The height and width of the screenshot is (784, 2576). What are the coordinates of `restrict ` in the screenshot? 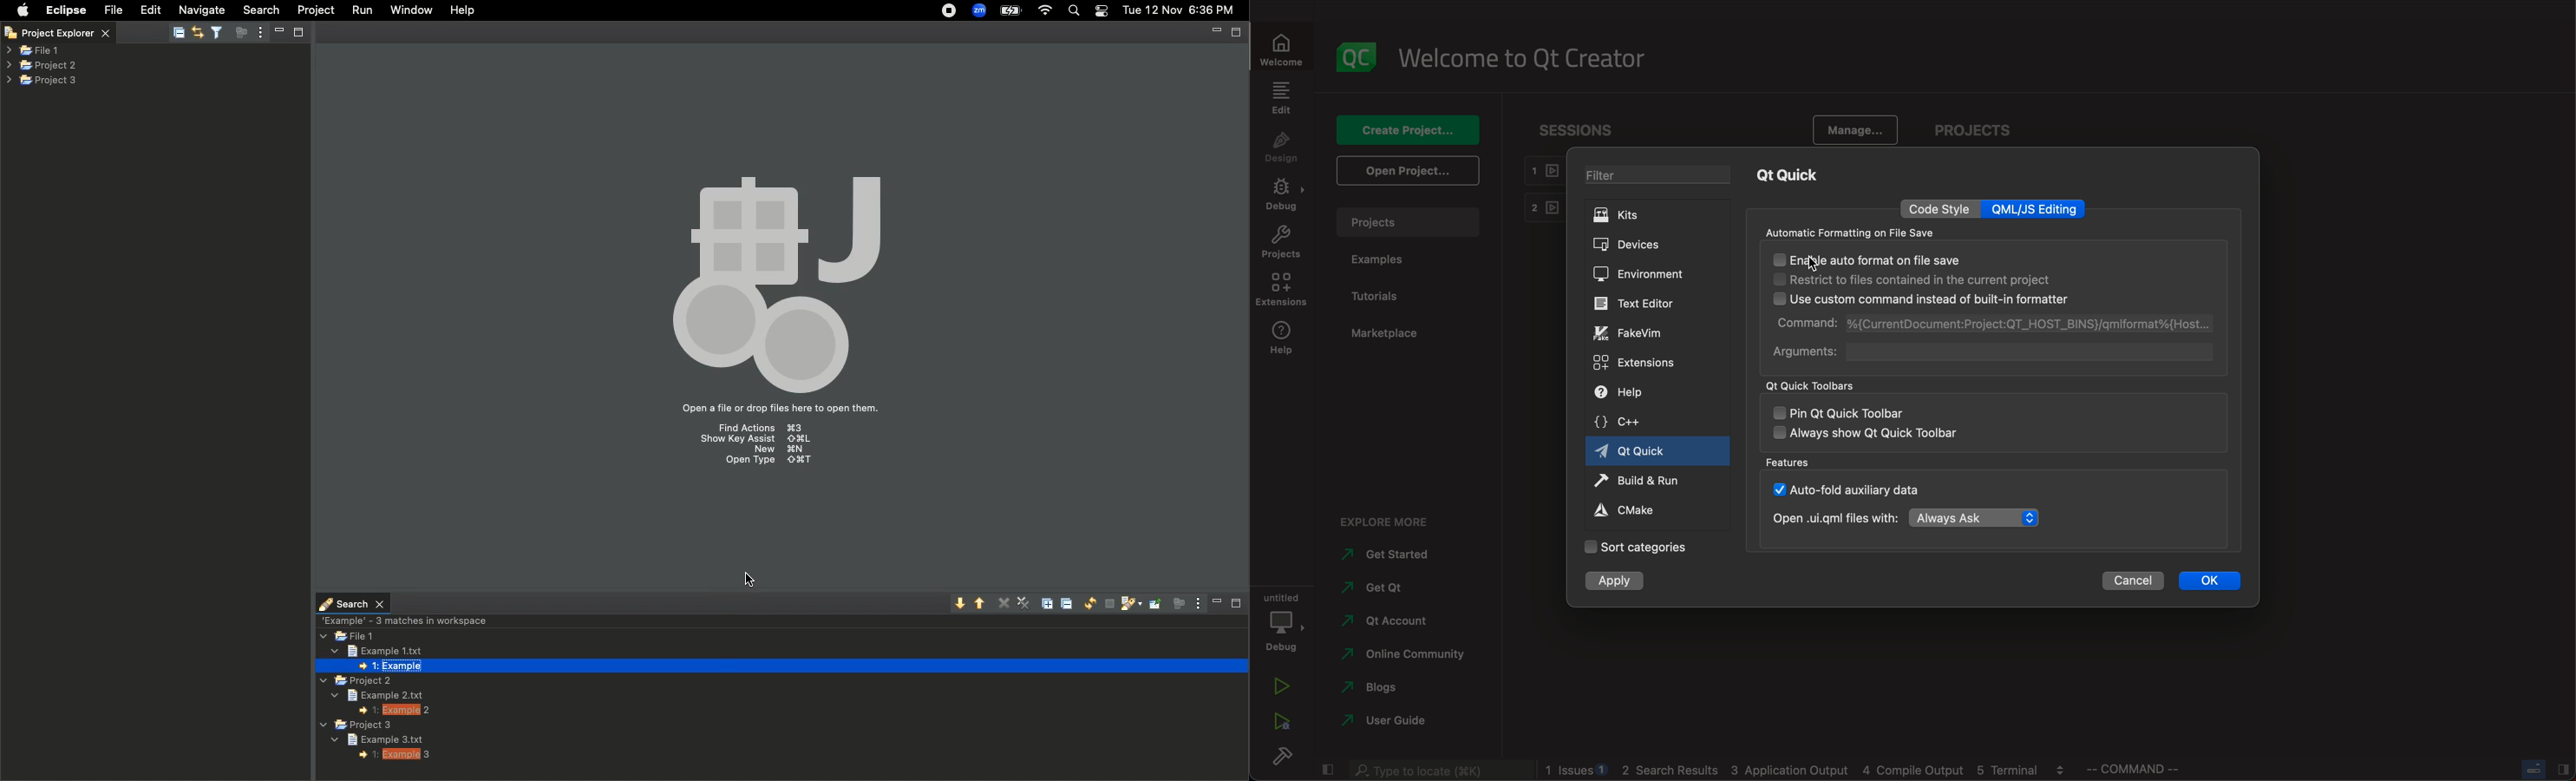 It's located at (1910, 281).